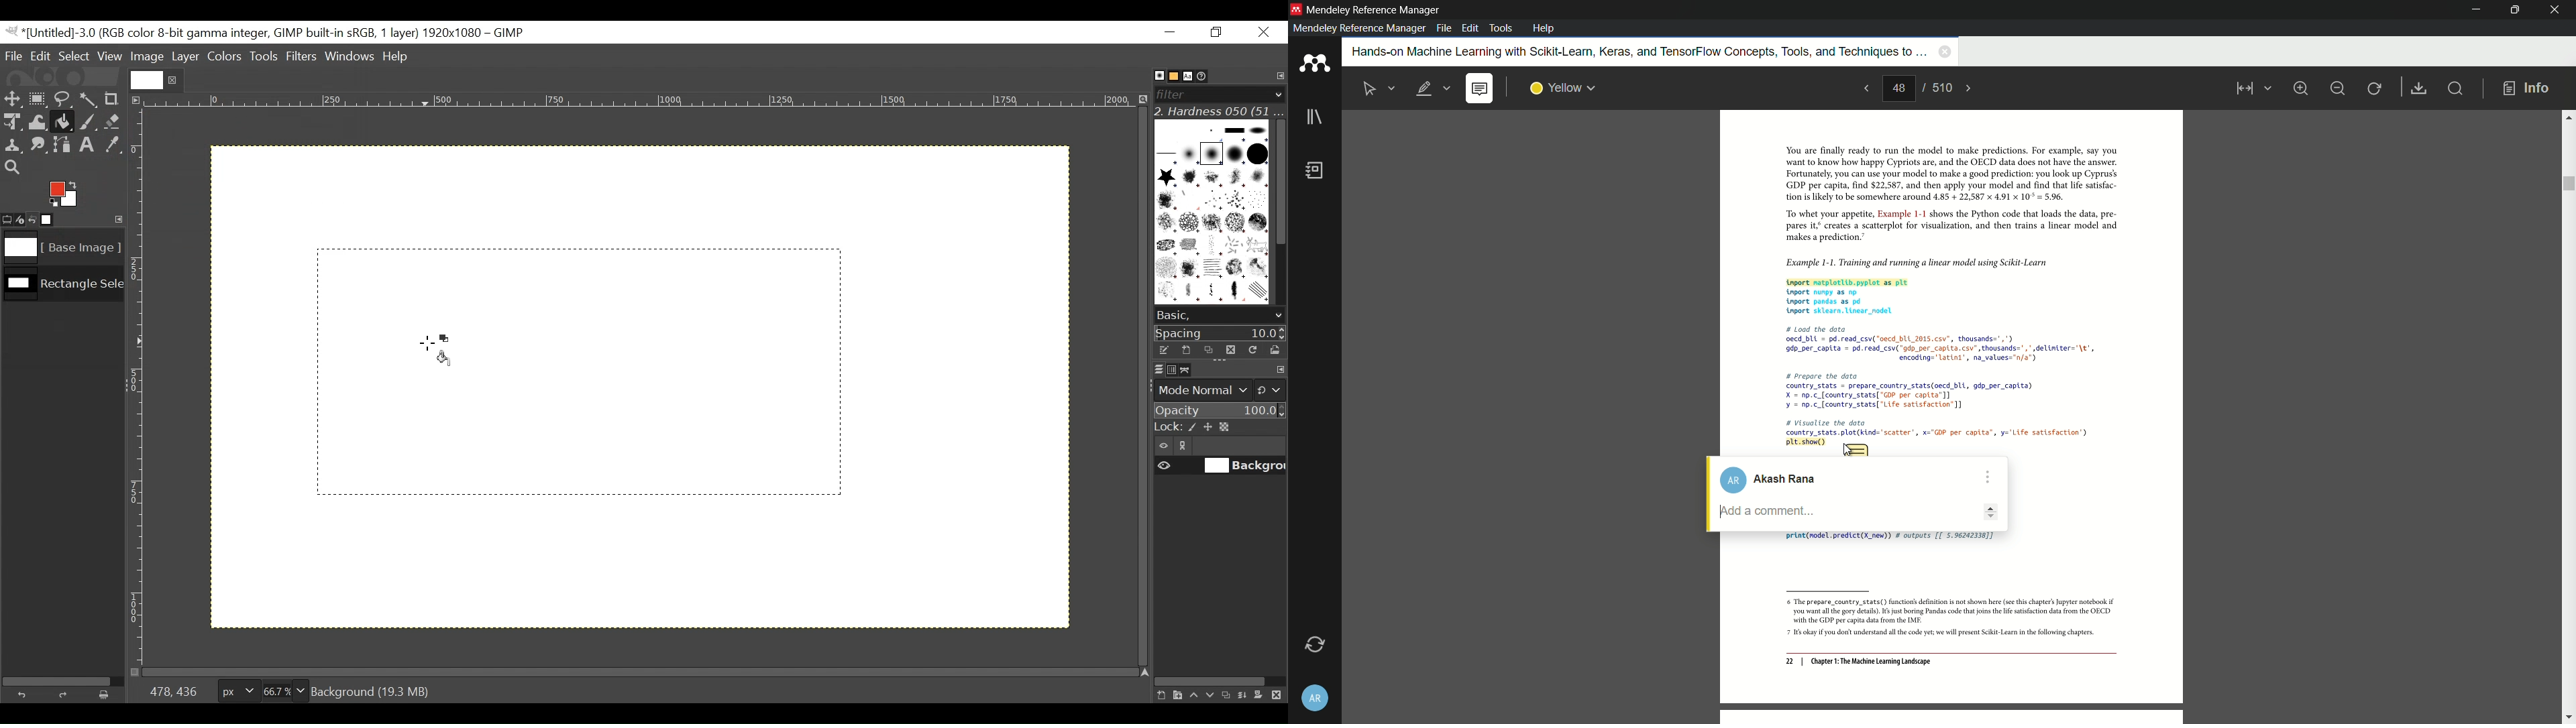  Describe the element at coordinates (91, 98) in the screenshot. I see `Select by color tool` at that location.